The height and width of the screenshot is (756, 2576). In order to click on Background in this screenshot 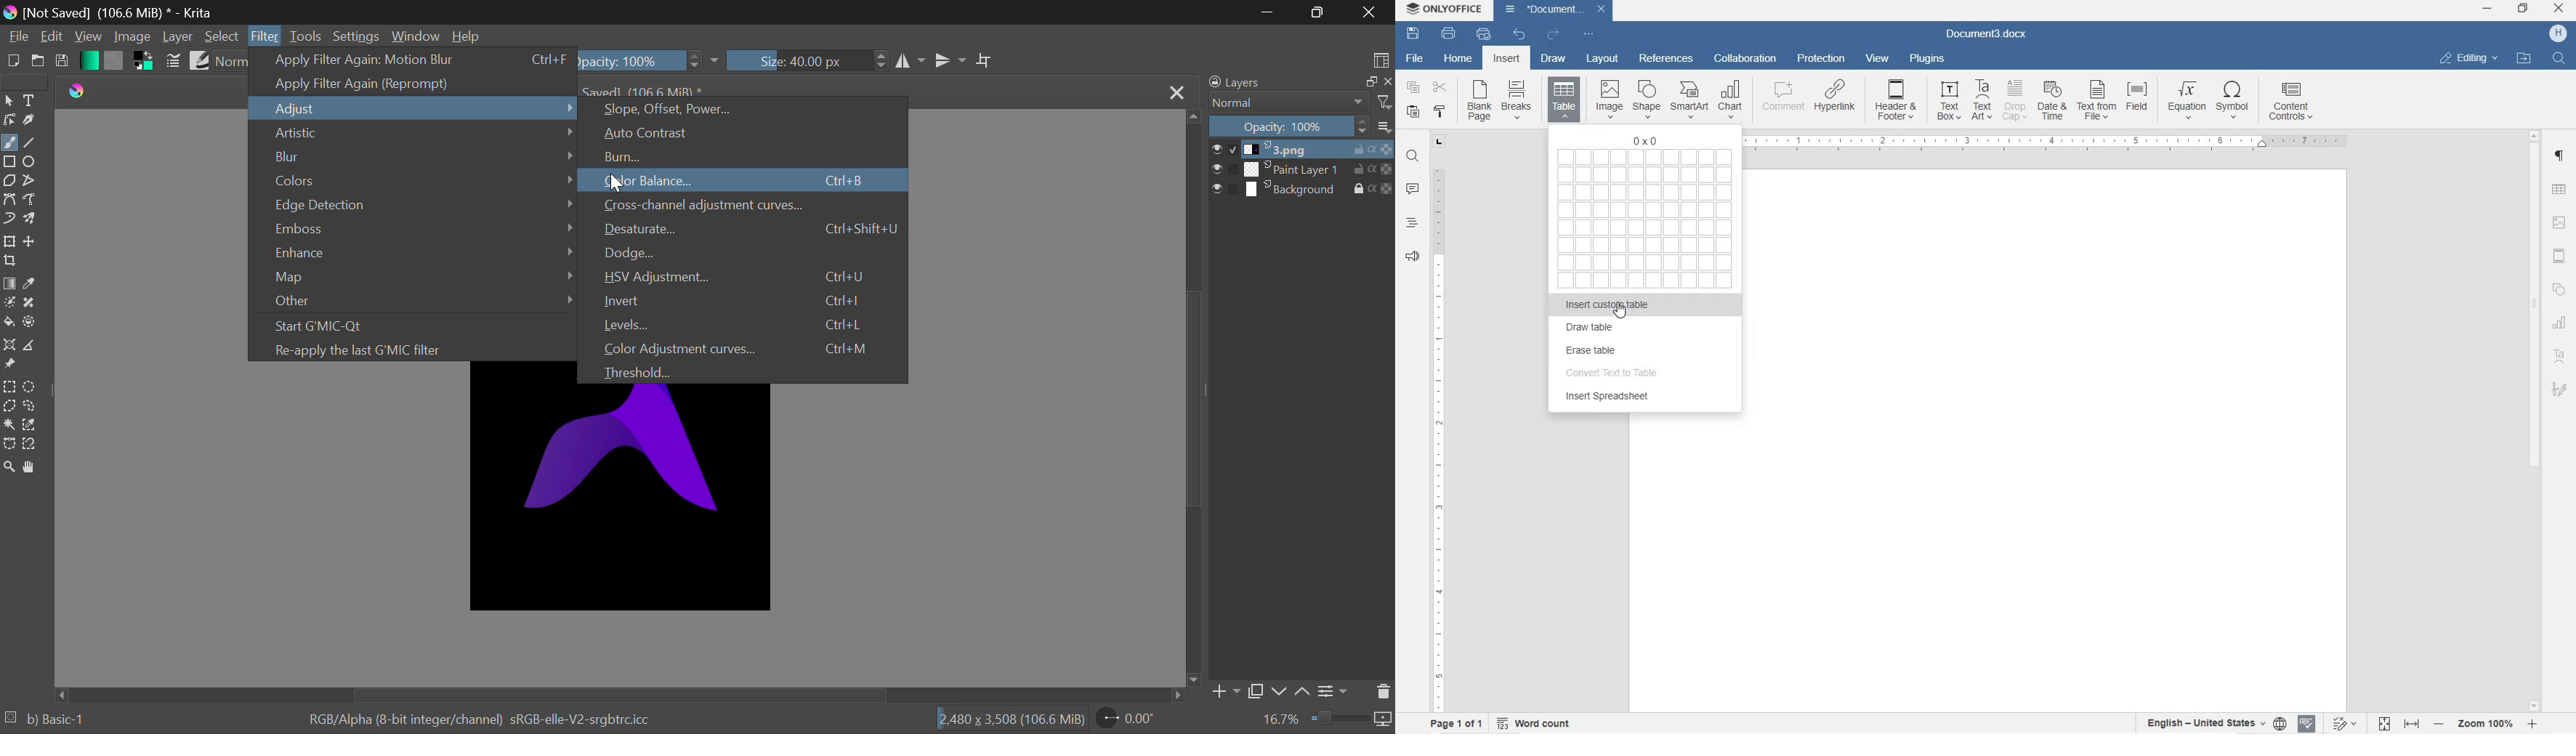, I will do `click(1302, 191)`.